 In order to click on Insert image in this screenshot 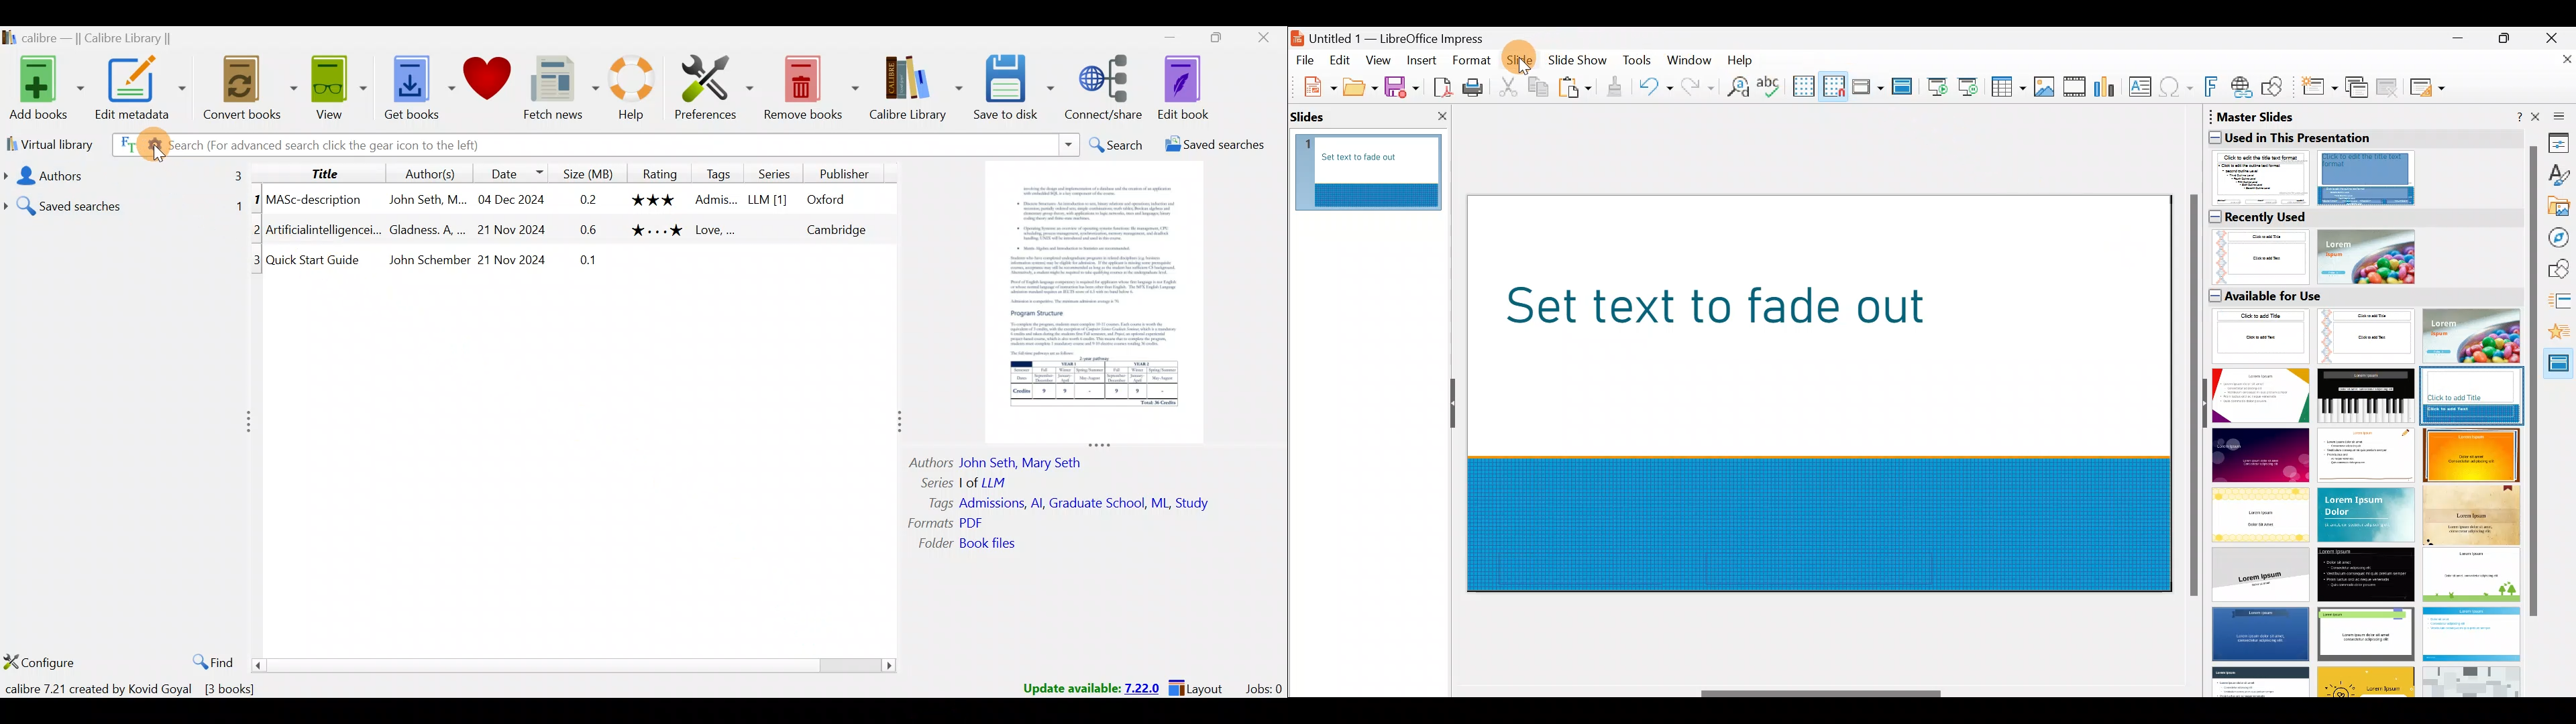, I will do `click(2047, 87)`.